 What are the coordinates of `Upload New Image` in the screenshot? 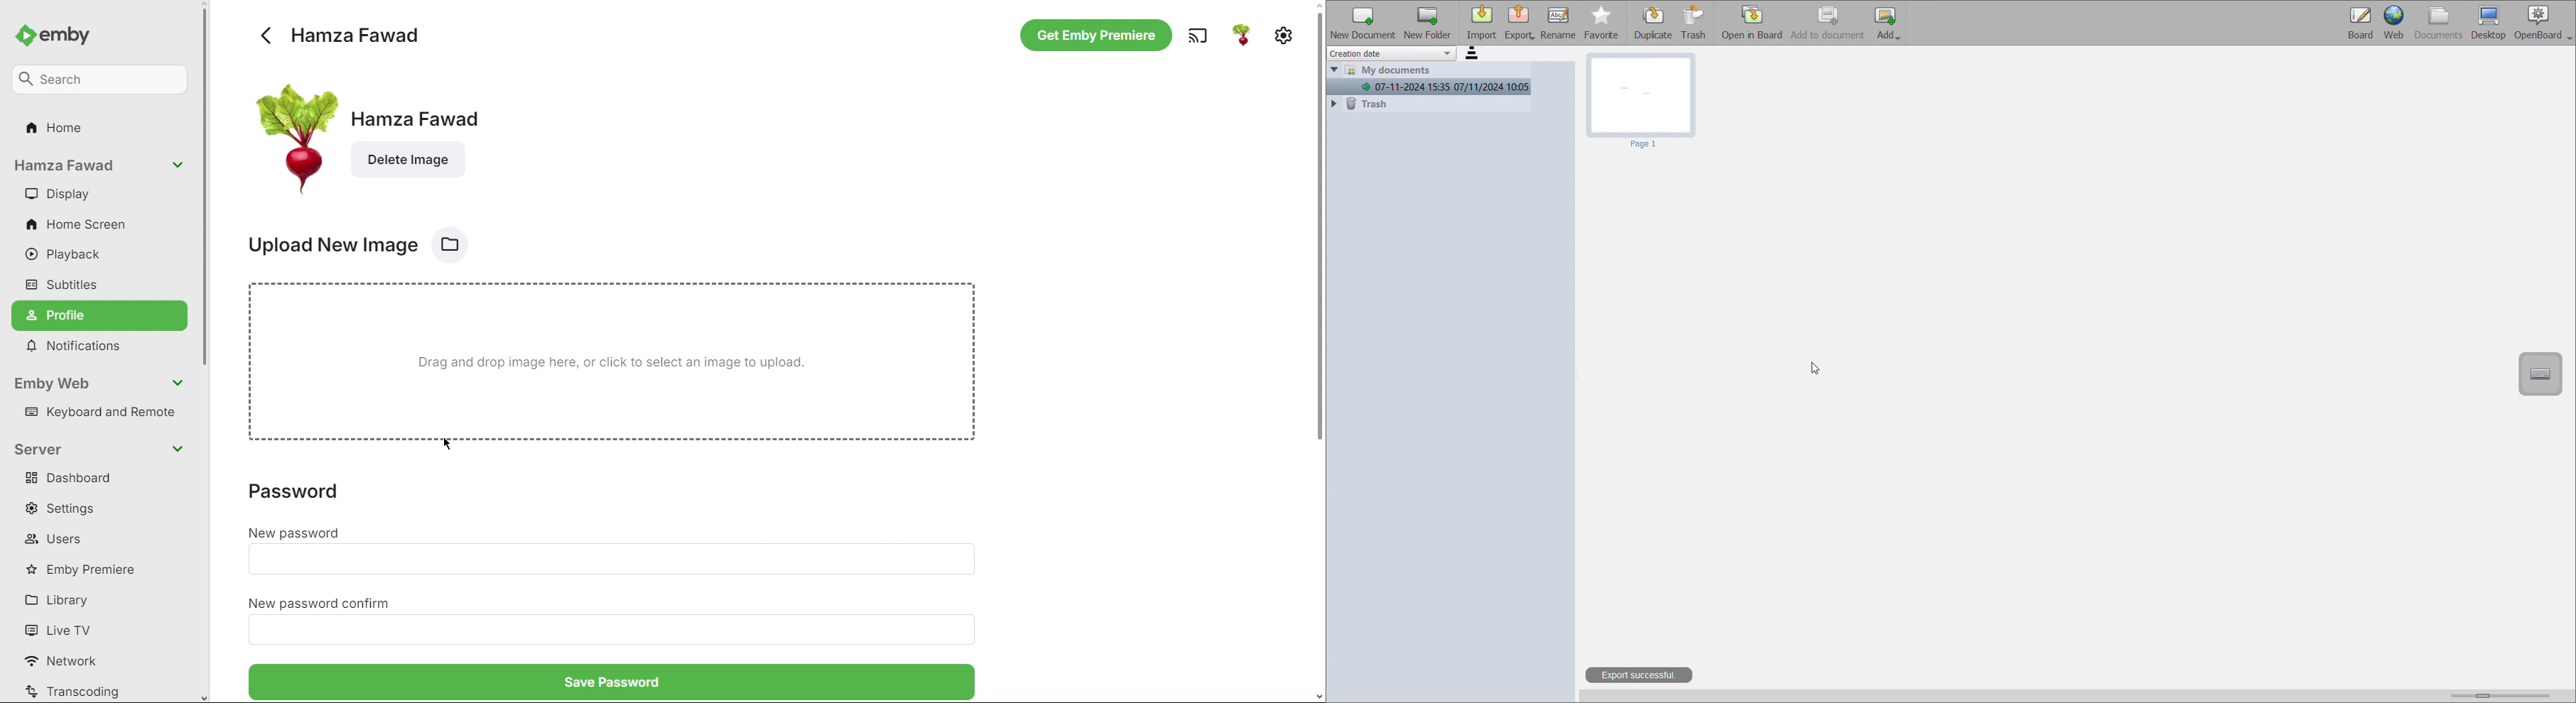 It's located at (357, 244).